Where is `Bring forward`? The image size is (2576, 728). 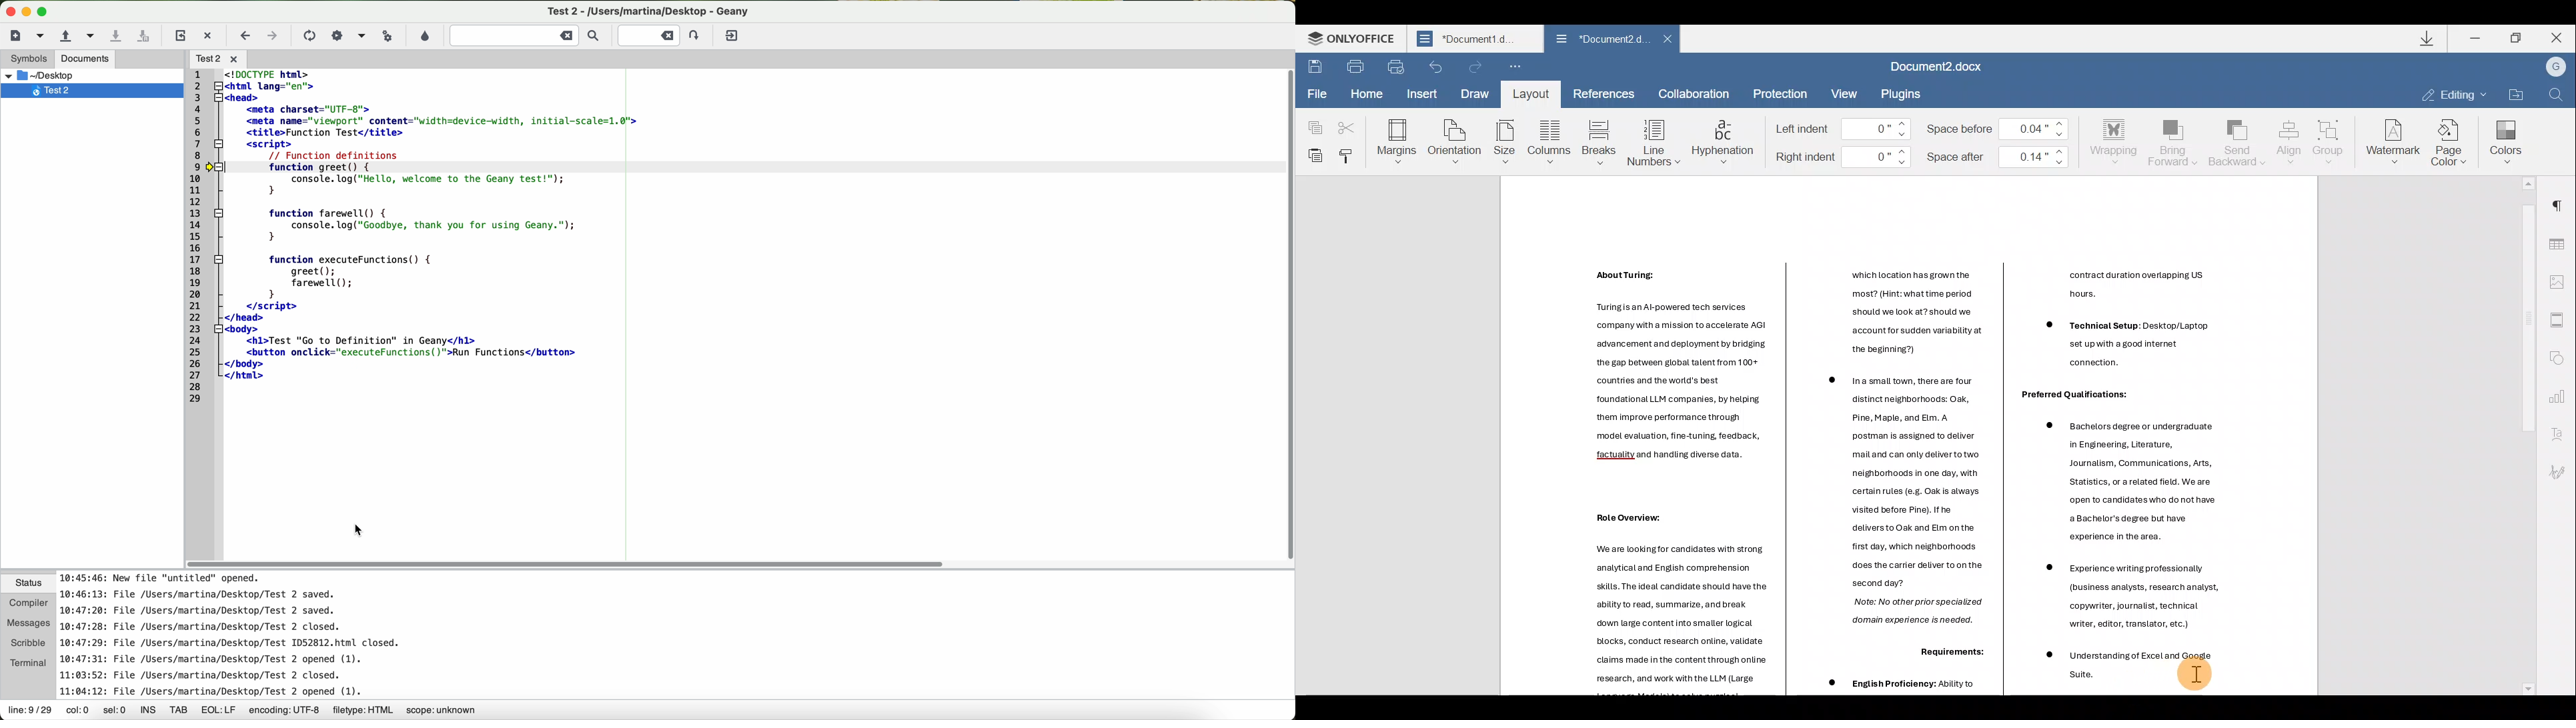 Bring forward is located at coordinates (2173, 141).